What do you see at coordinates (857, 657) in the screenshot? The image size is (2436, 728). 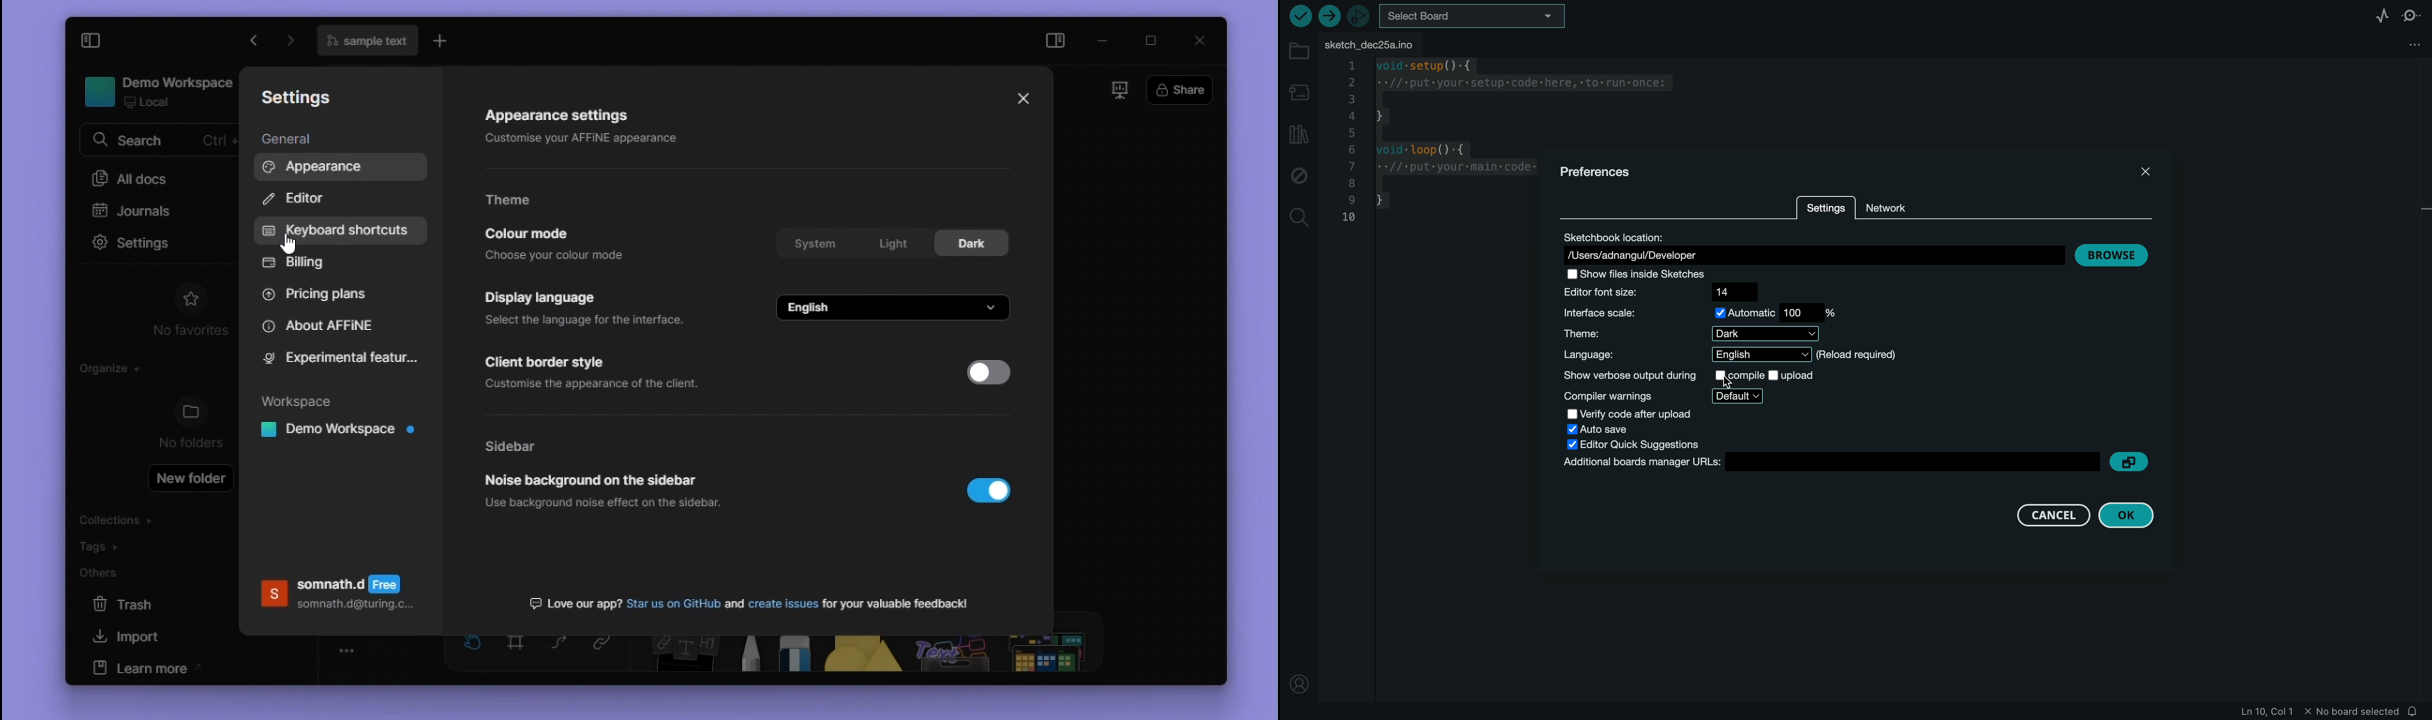 I see `Shapes` at bounding box center [857, 657].